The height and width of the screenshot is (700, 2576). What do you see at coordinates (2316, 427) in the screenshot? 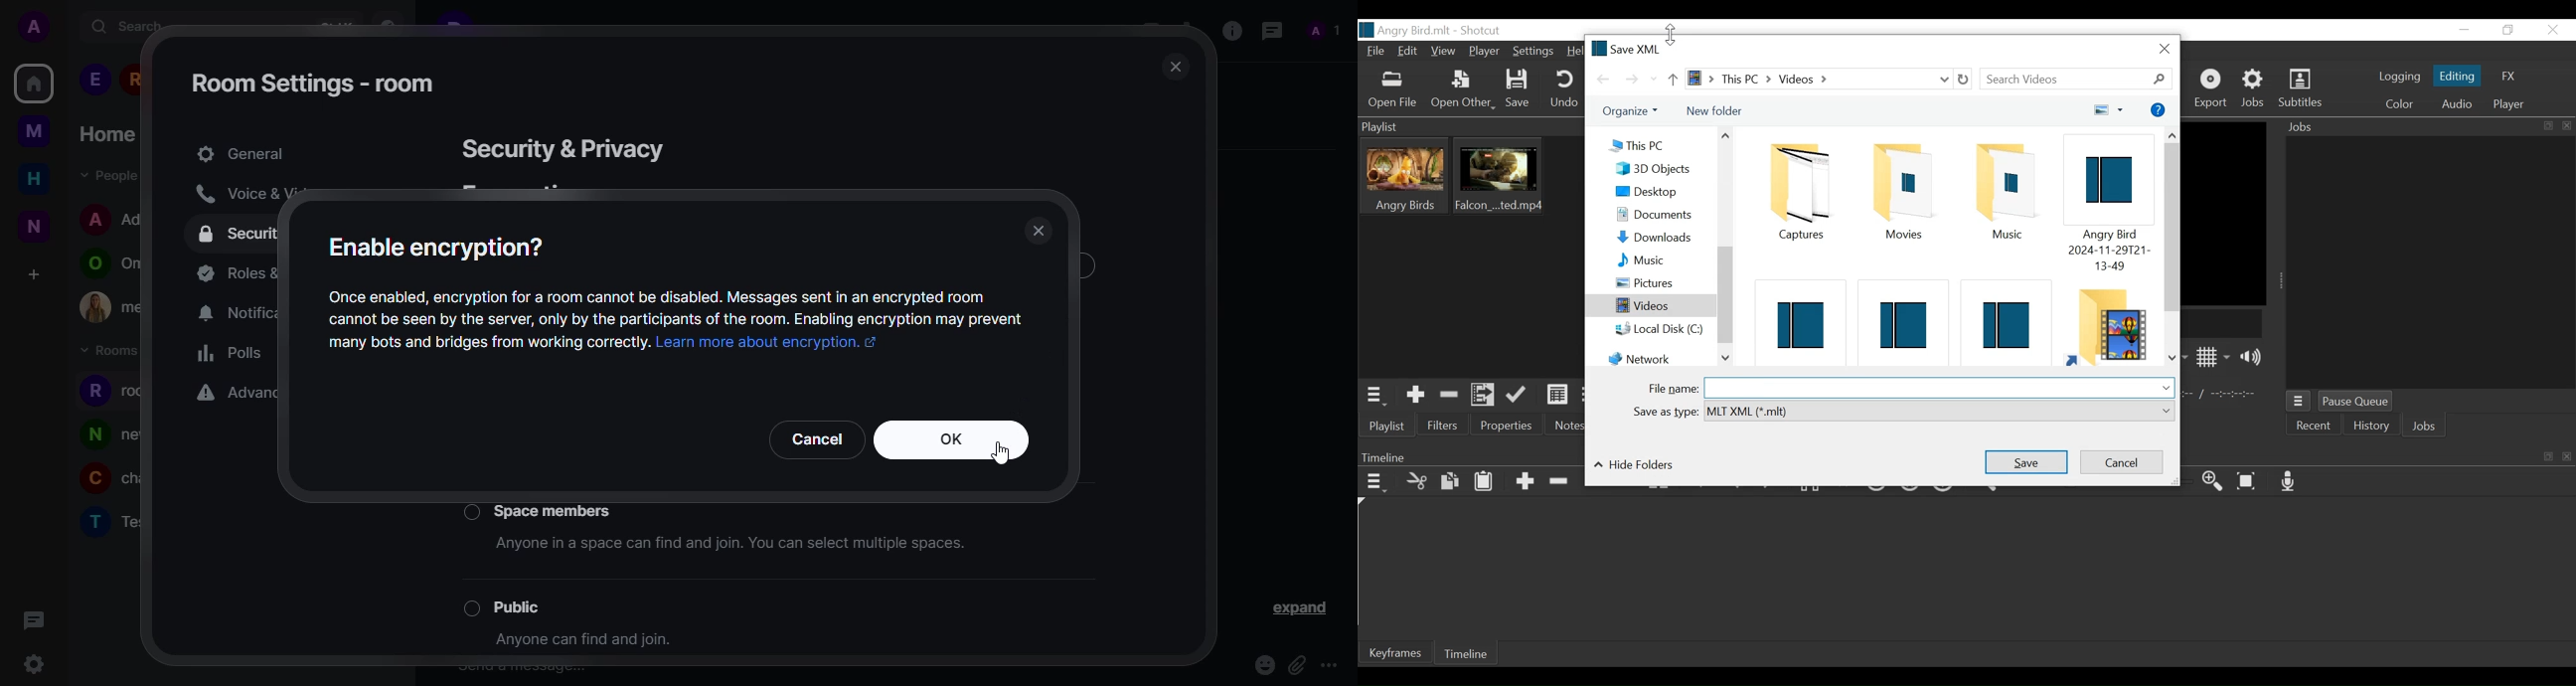
I see `Recent` at bounding box center [2316, 427].